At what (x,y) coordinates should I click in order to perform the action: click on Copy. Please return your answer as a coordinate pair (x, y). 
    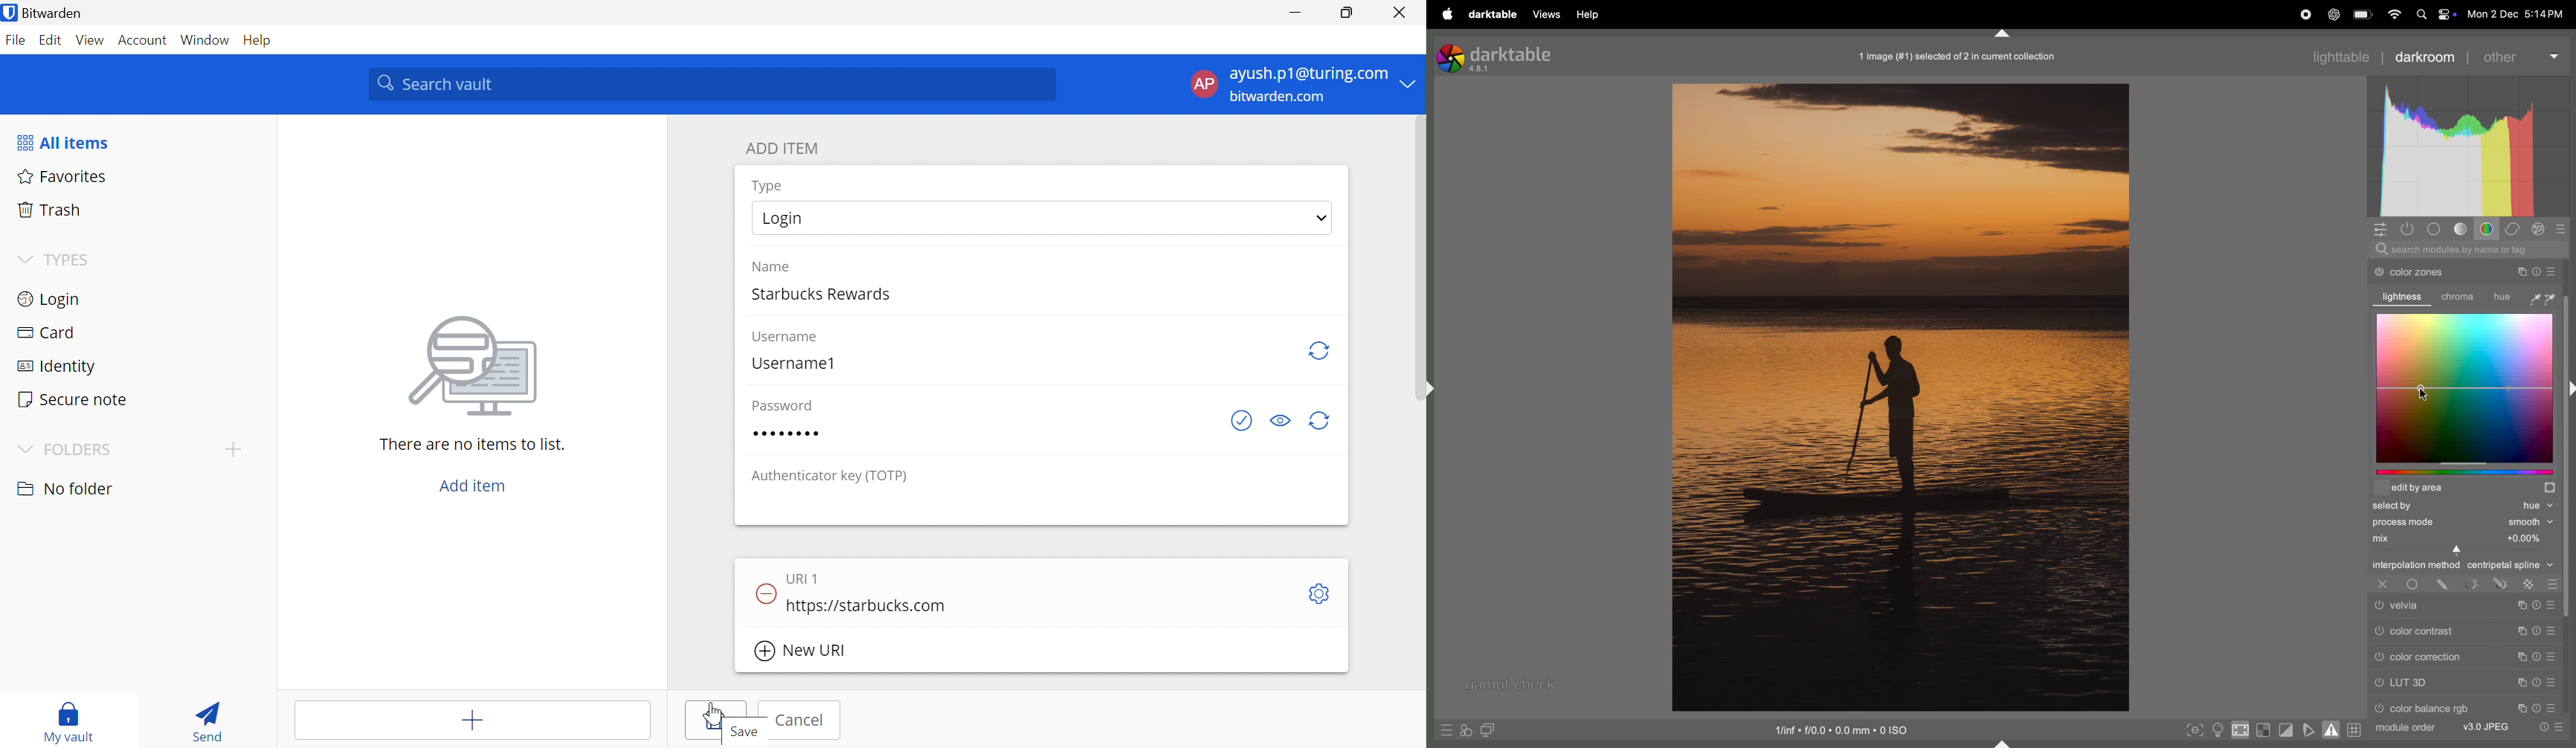
    Looking at the image, I should click on (2521, 708).